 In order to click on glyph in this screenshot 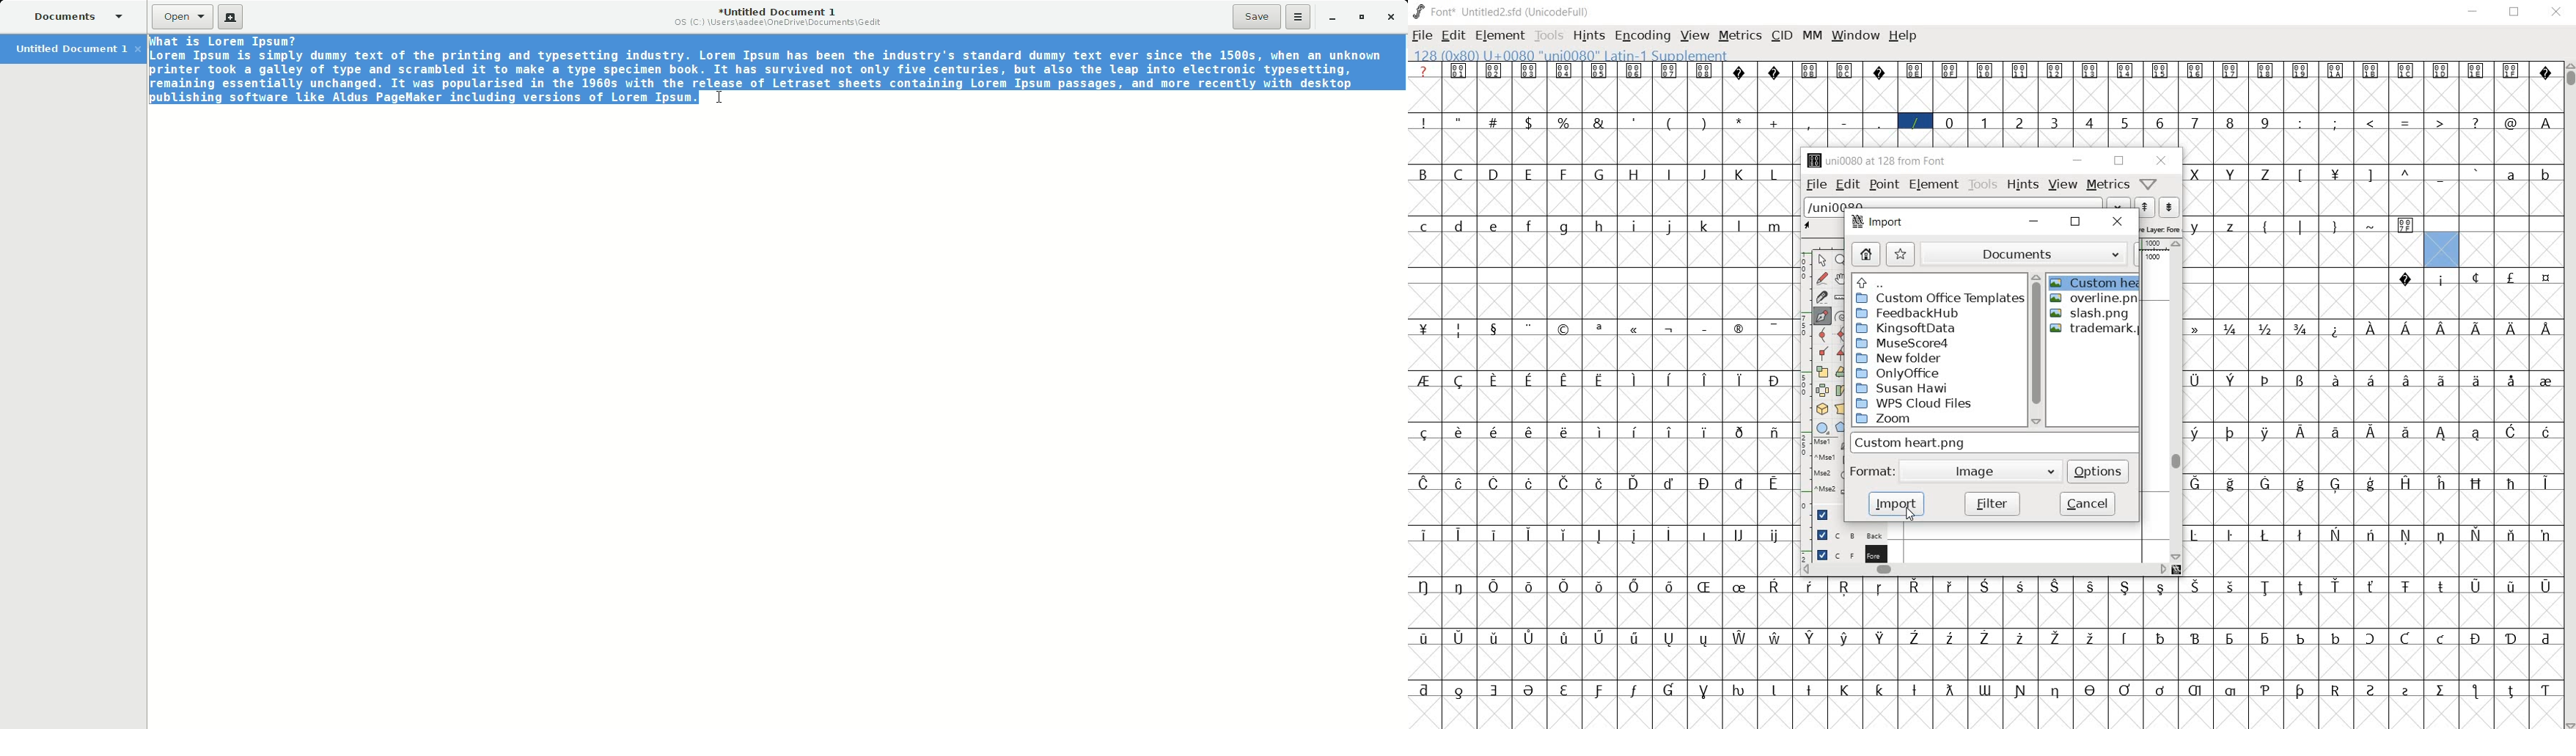, I will do `click(1528, 381)`.